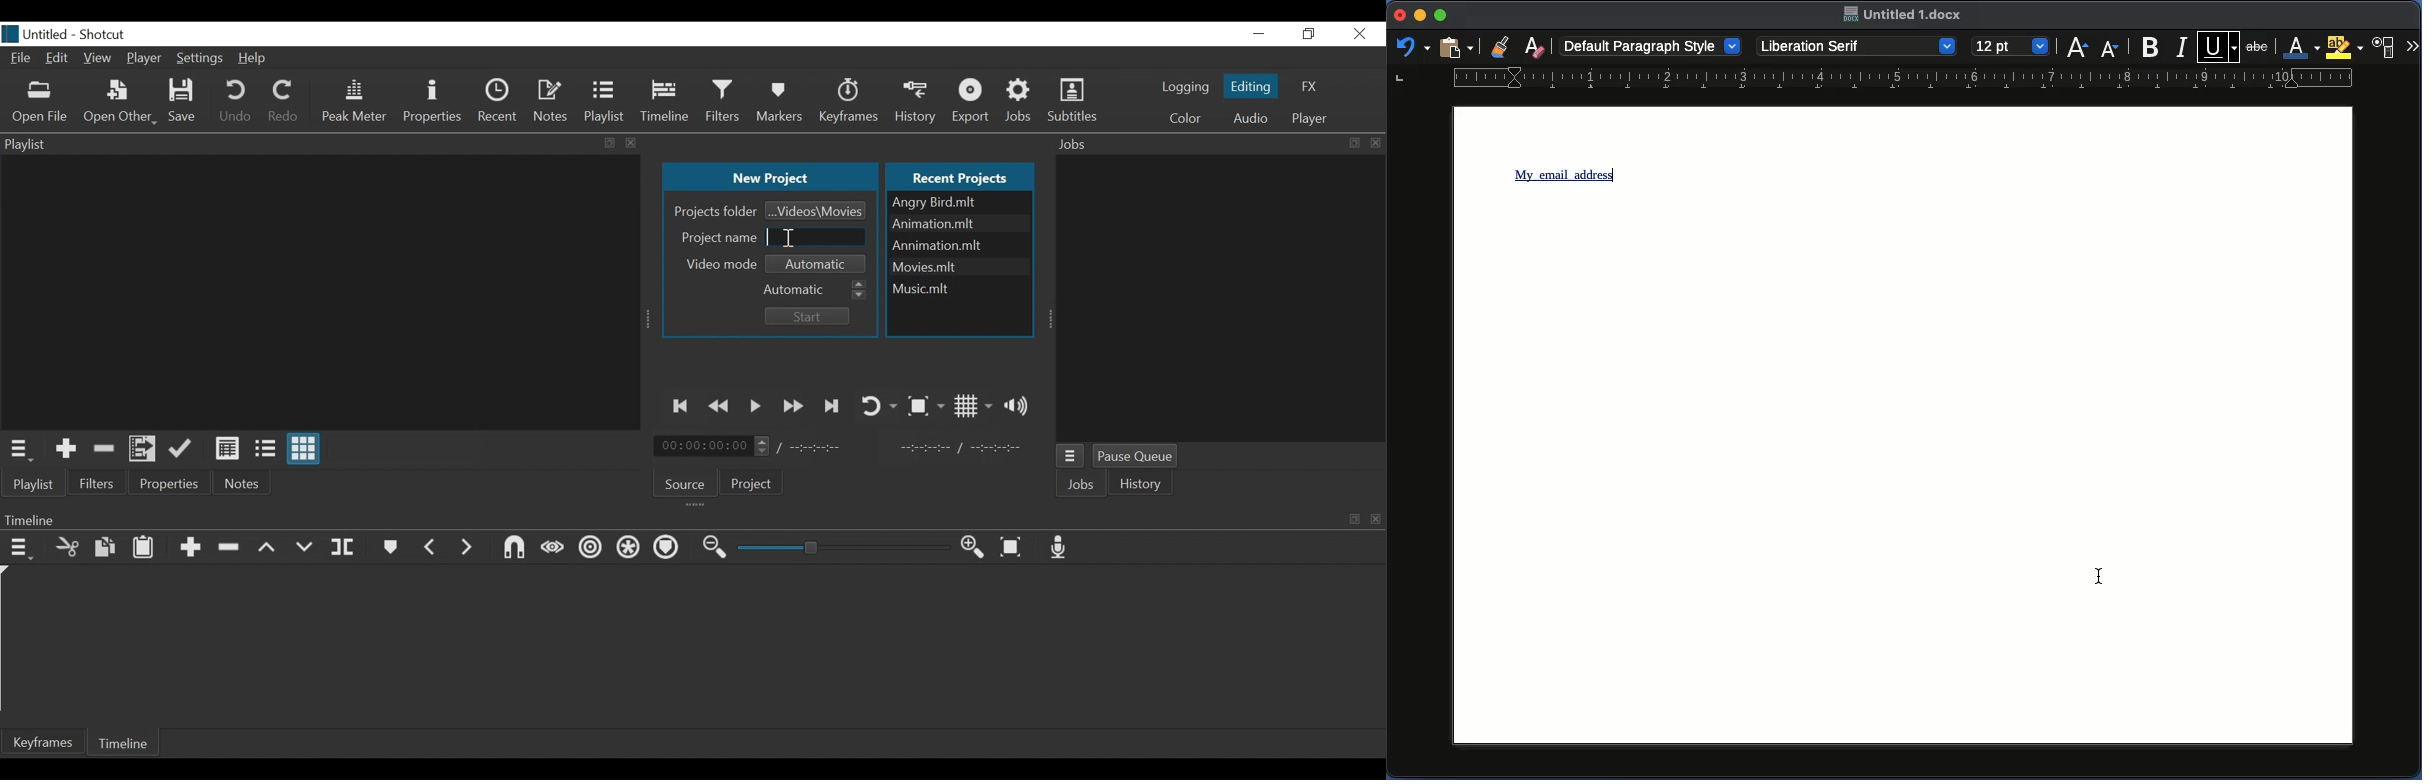 The width and height of the screenshot is (2436, 784). I want to click on Total Duration, so click(826, 448).